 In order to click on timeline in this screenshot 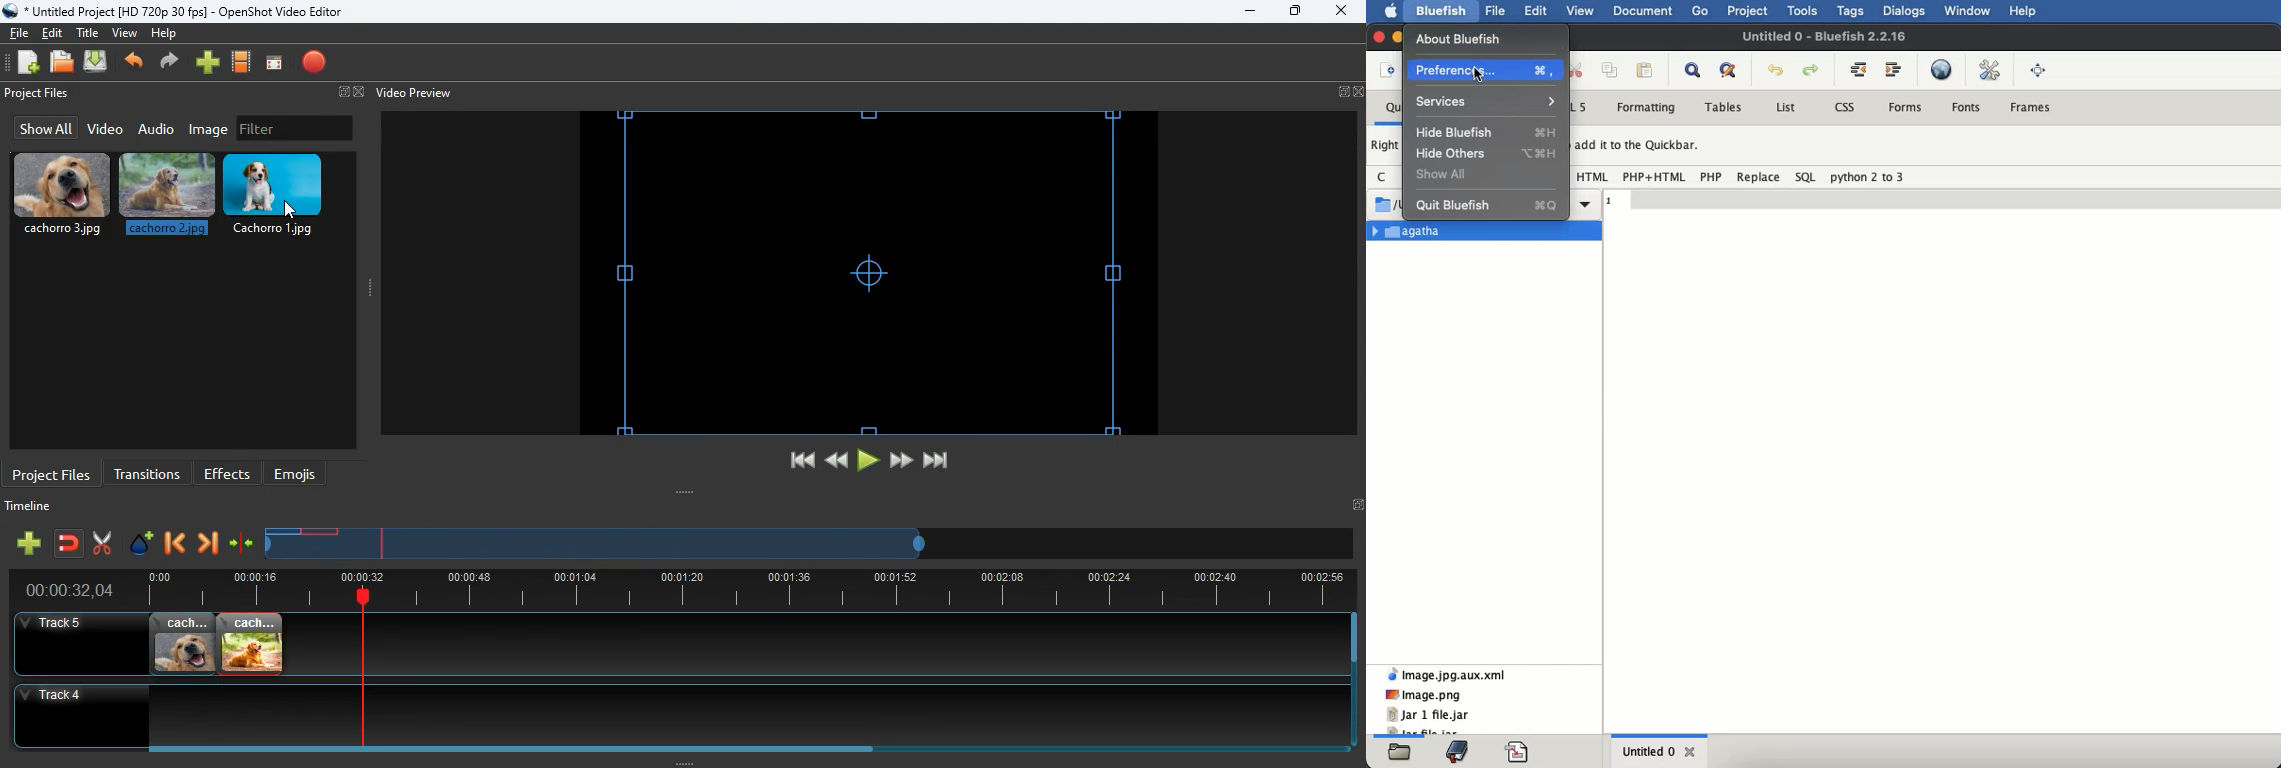, I will do `click(598, 551)`.